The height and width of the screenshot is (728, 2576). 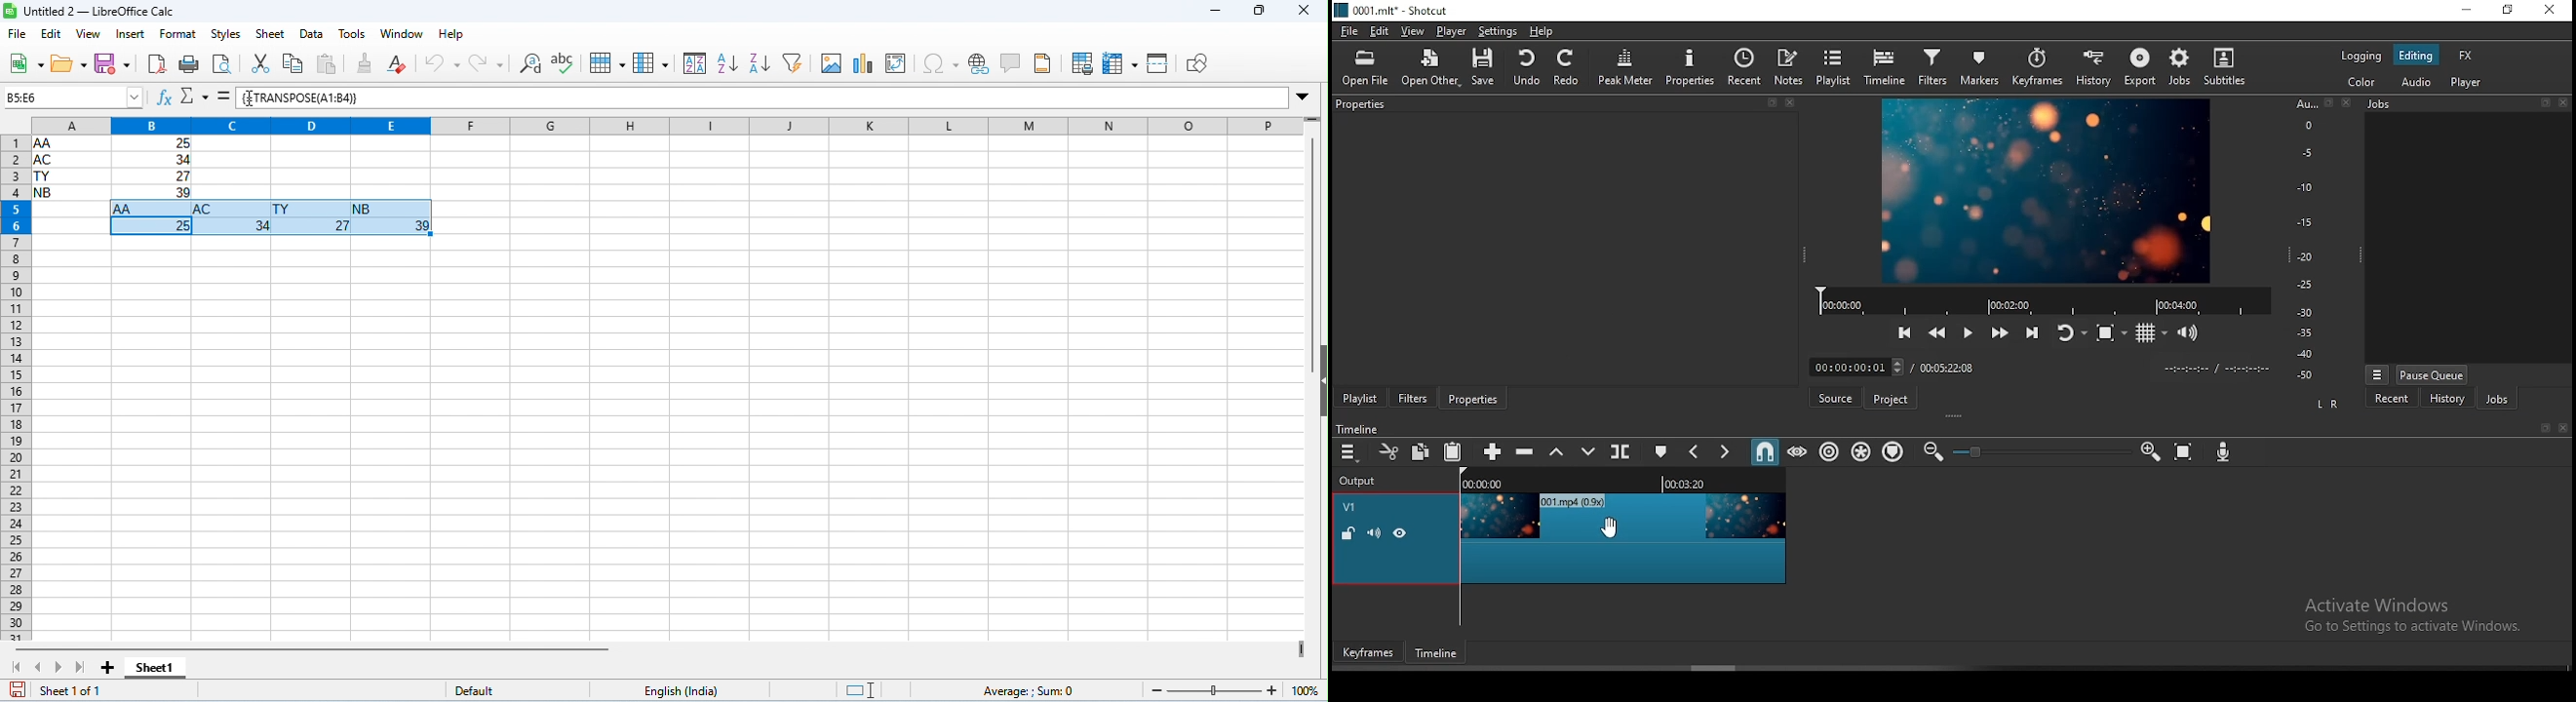 I want to click on view, so click(x=88, y=35).